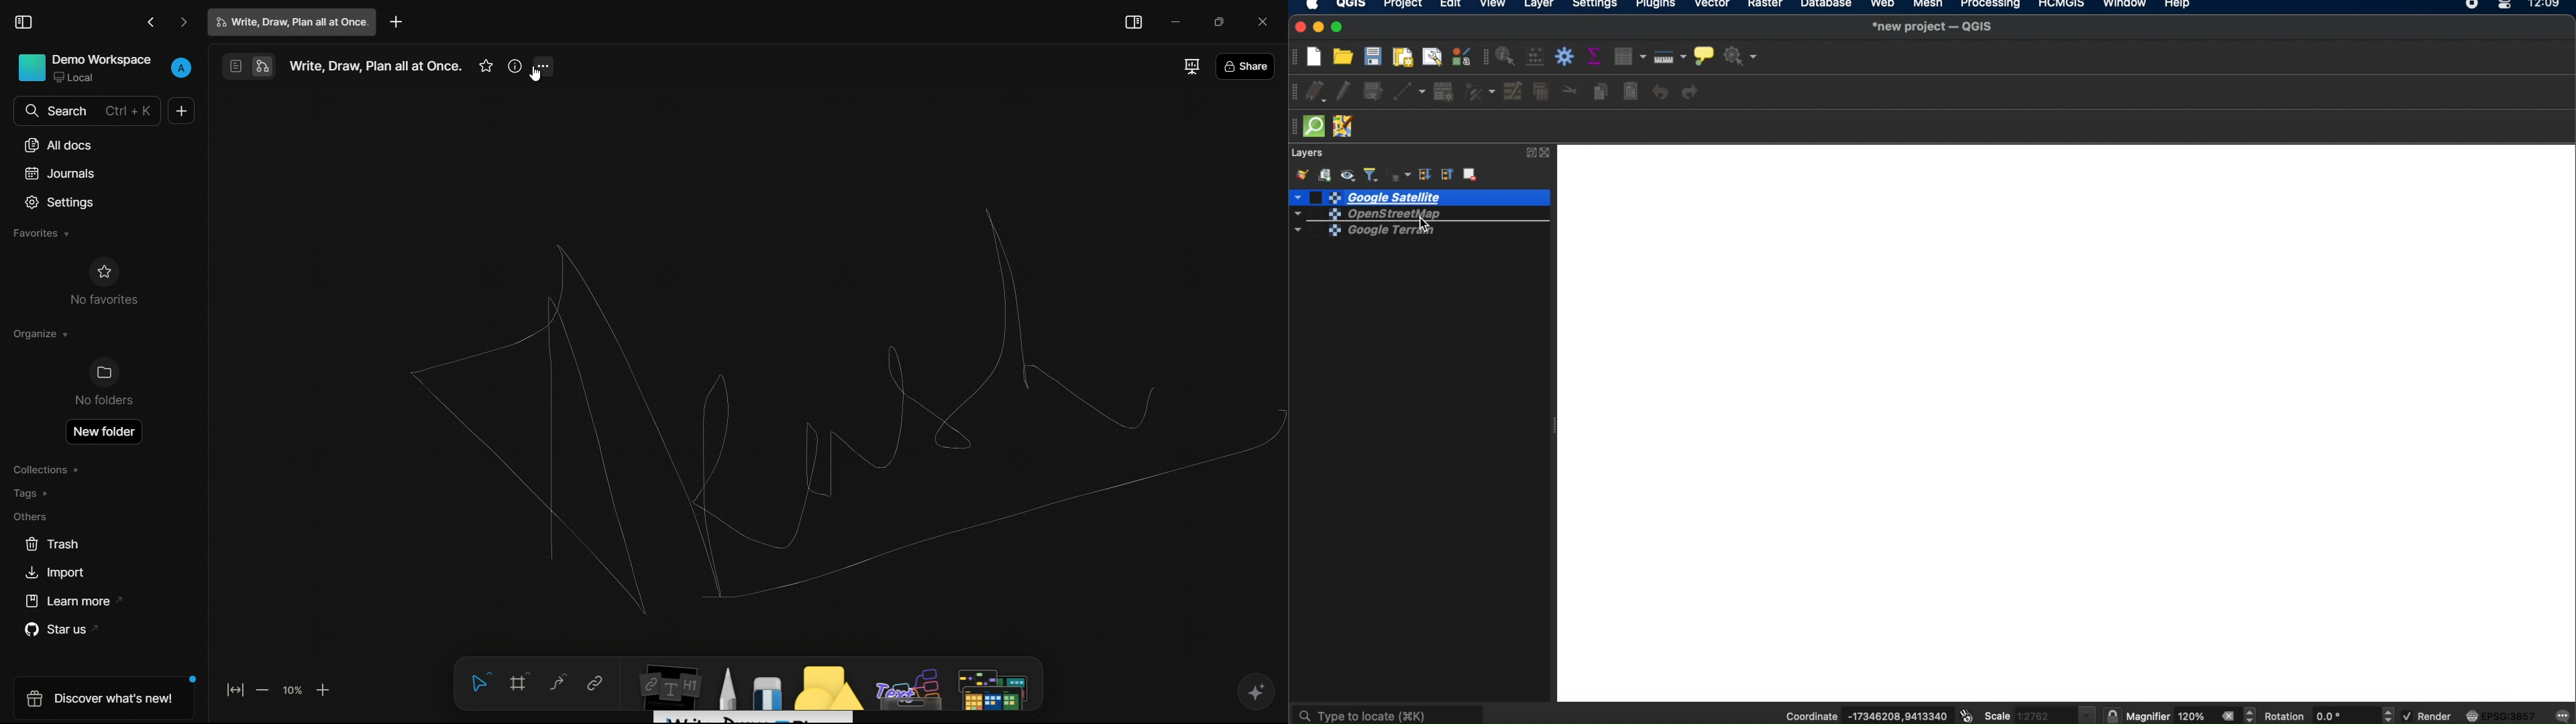 The image size is (2576, 728). I want to click on scale 1.2762, so click(2039, 713).